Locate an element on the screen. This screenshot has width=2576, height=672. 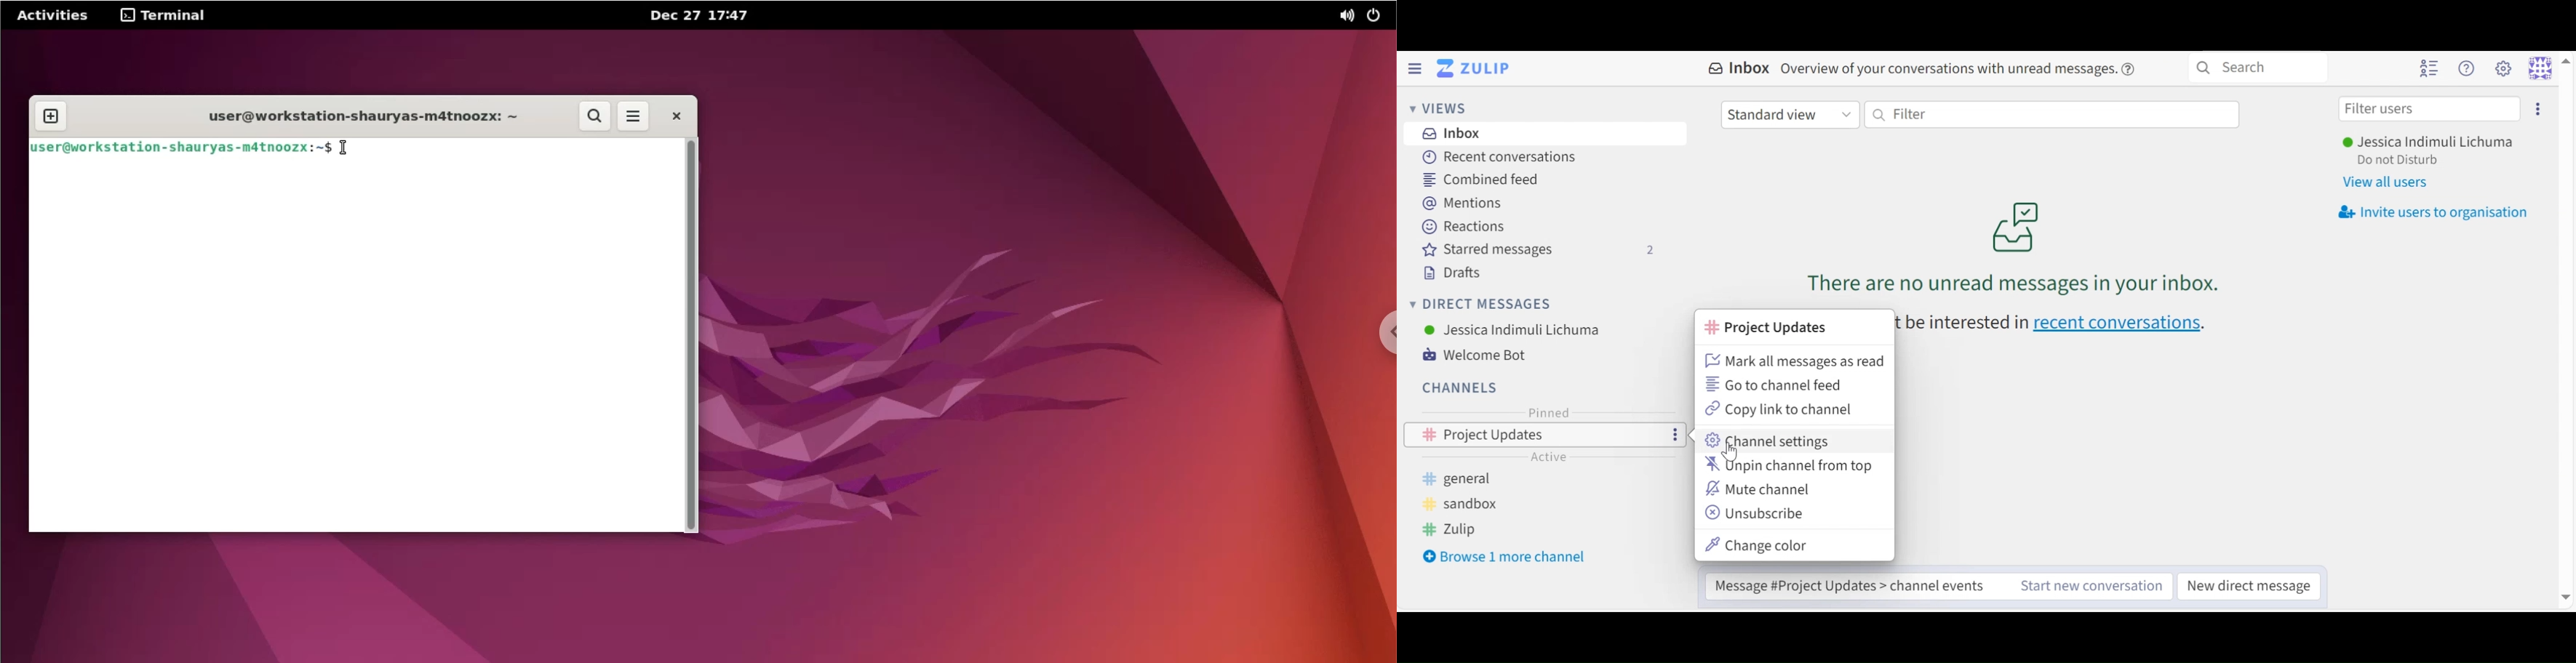
Invite users to organisation is located at coordinates (2537, 109).